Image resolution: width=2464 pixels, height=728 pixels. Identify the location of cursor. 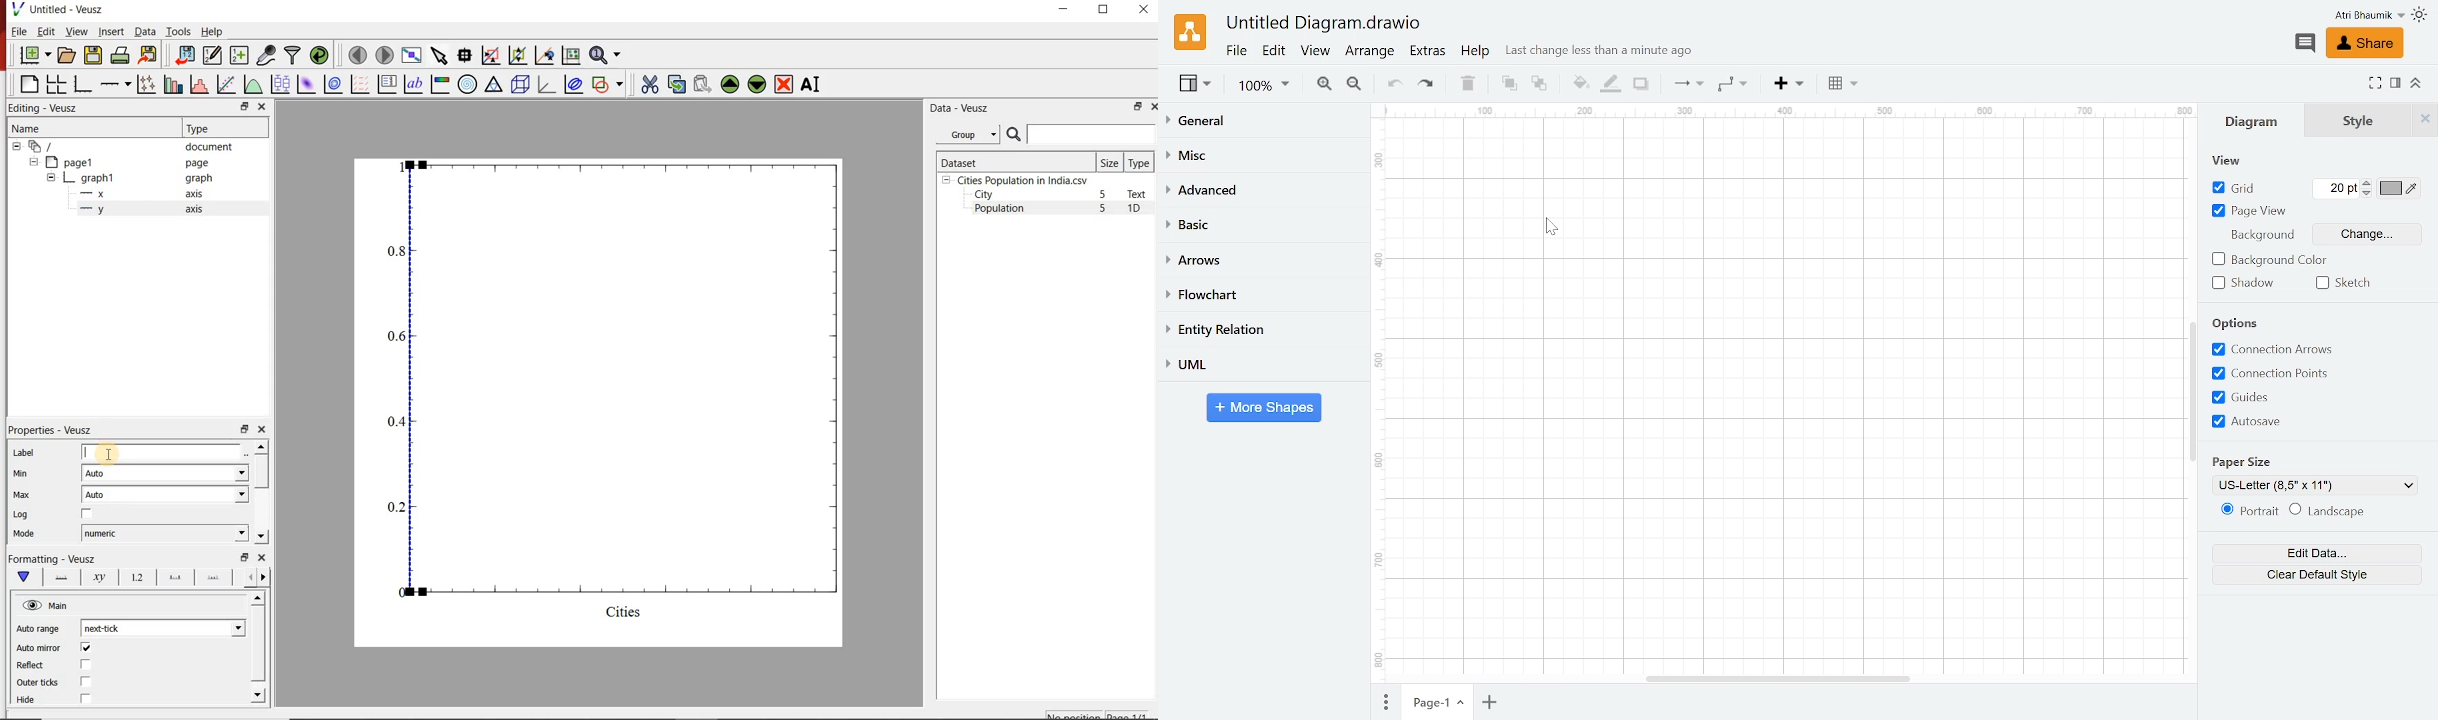
(1550, 228).